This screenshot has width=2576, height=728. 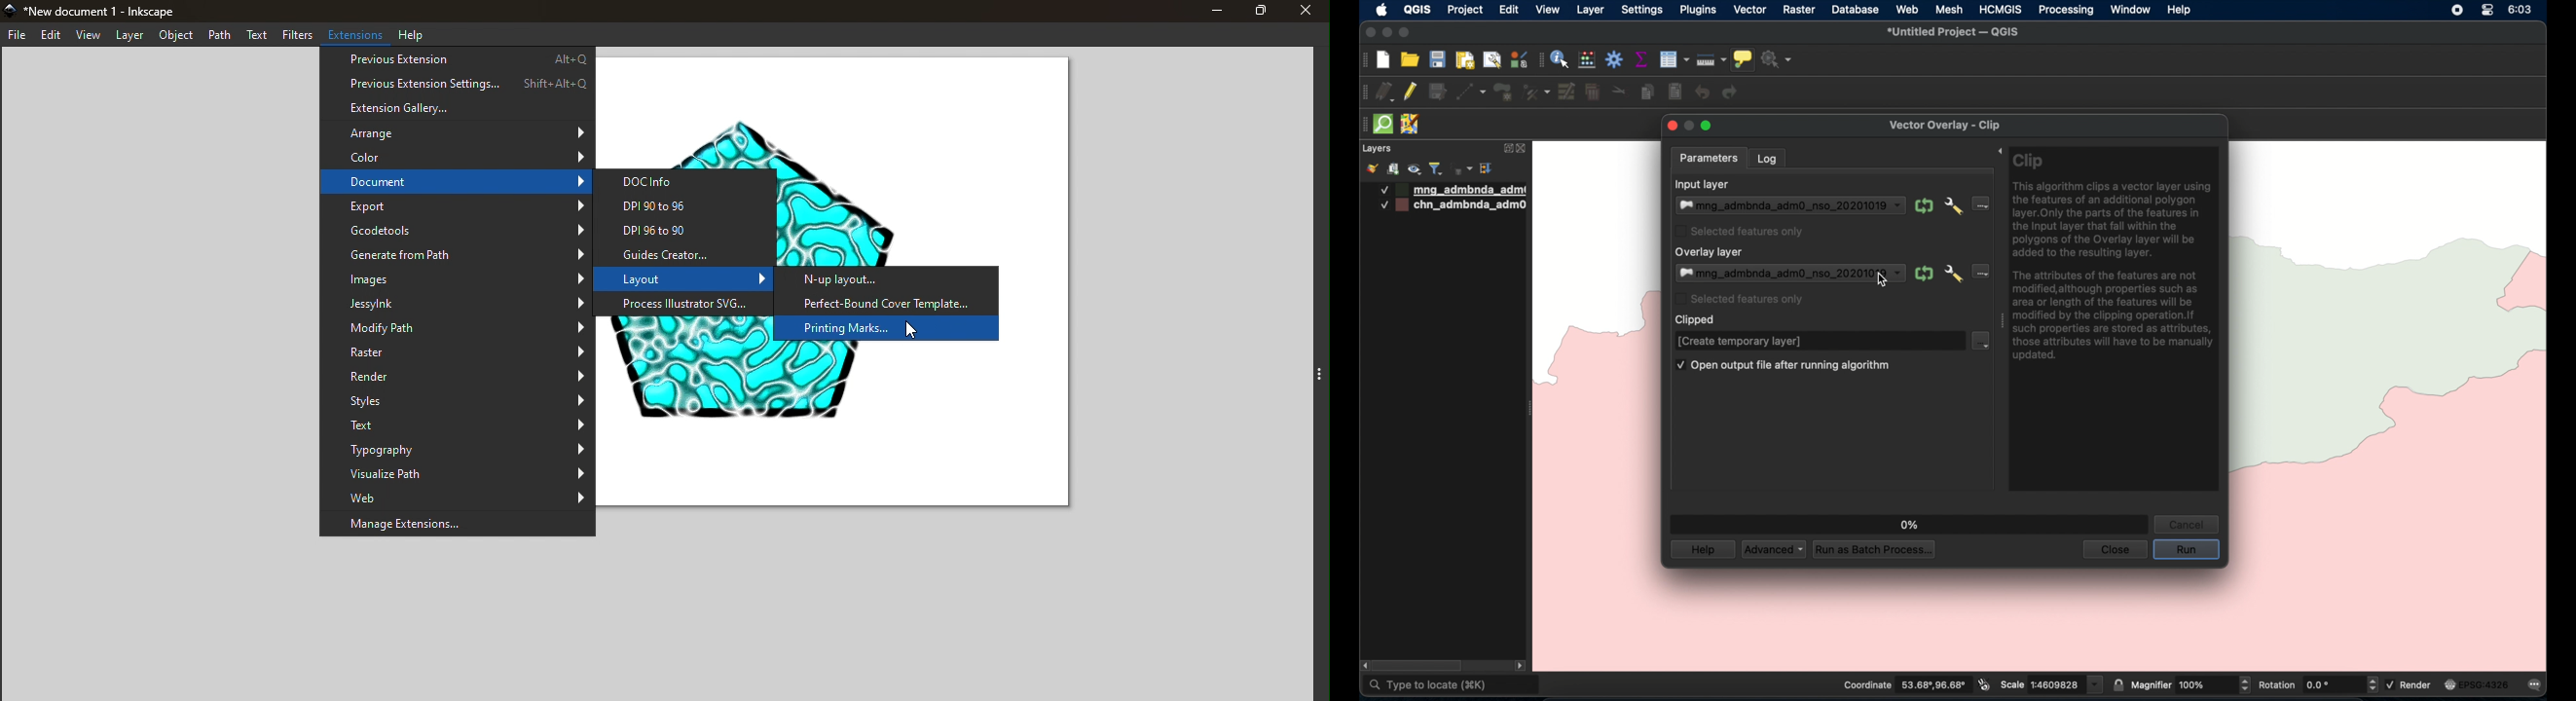 I want to click on drag handle, so click(x=1998, y=319).